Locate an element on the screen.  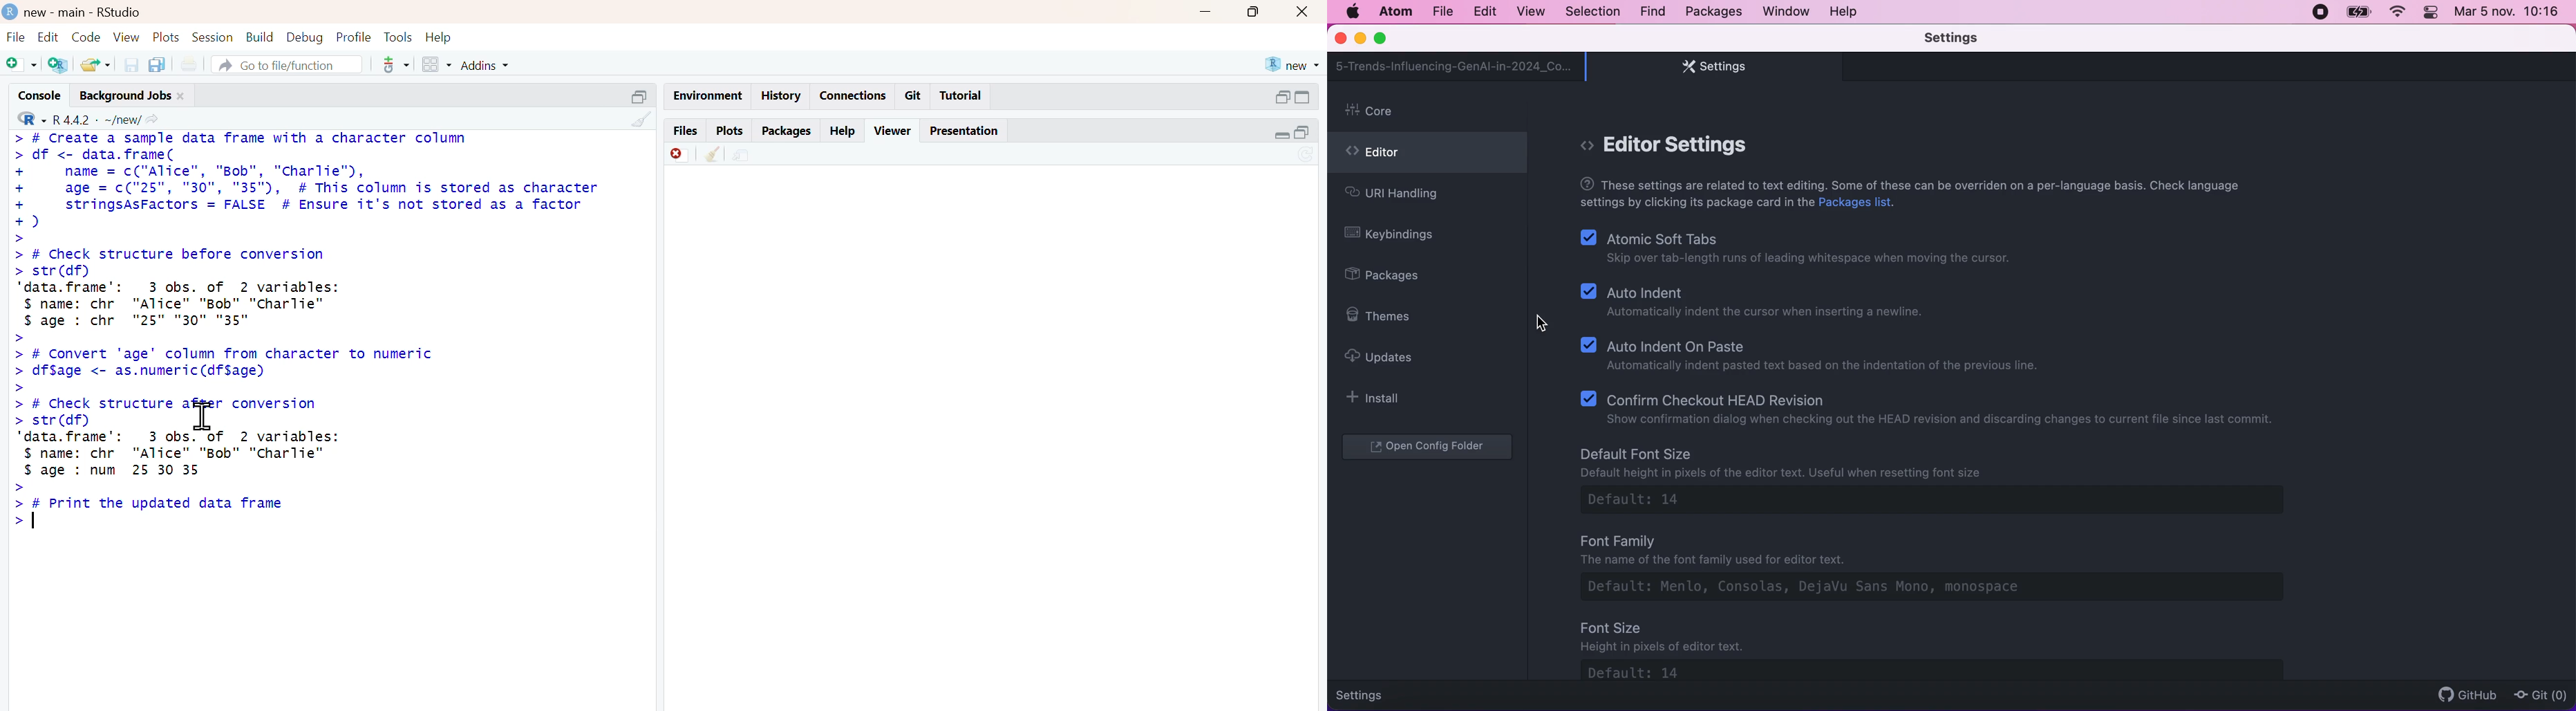
expand/collapse is located at coordinates (1304, 97).